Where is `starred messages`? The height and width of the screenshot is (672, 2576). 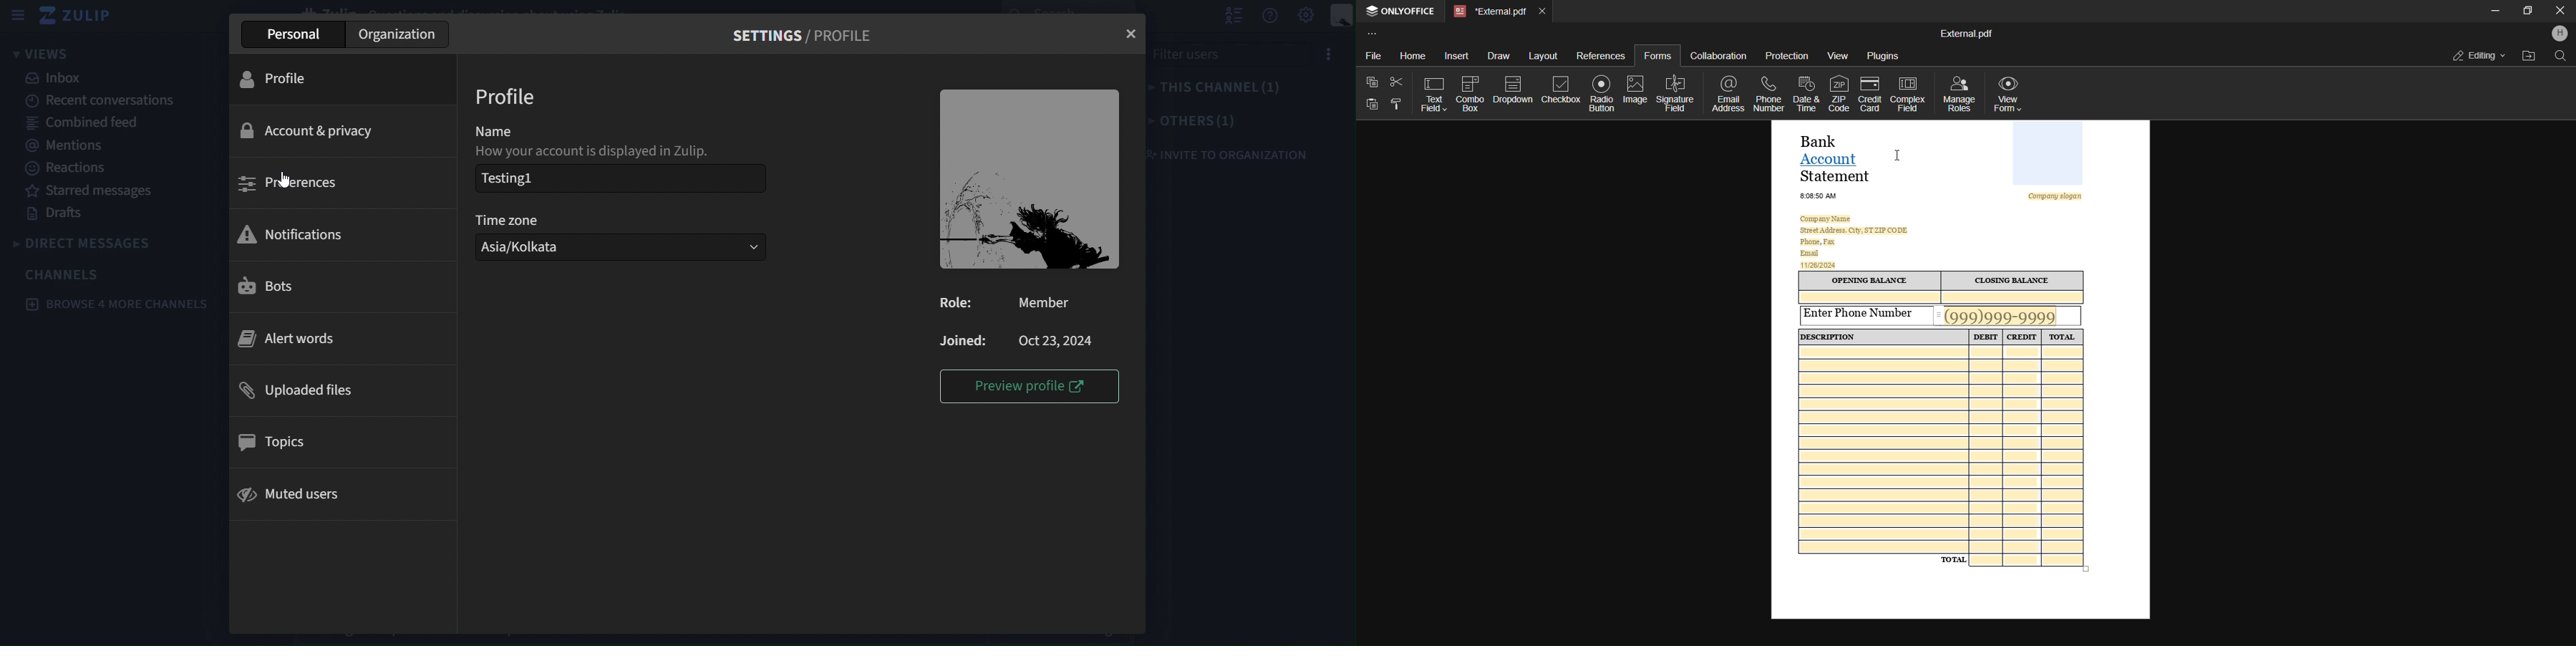
starred messages is located at coordinates (89, 191).